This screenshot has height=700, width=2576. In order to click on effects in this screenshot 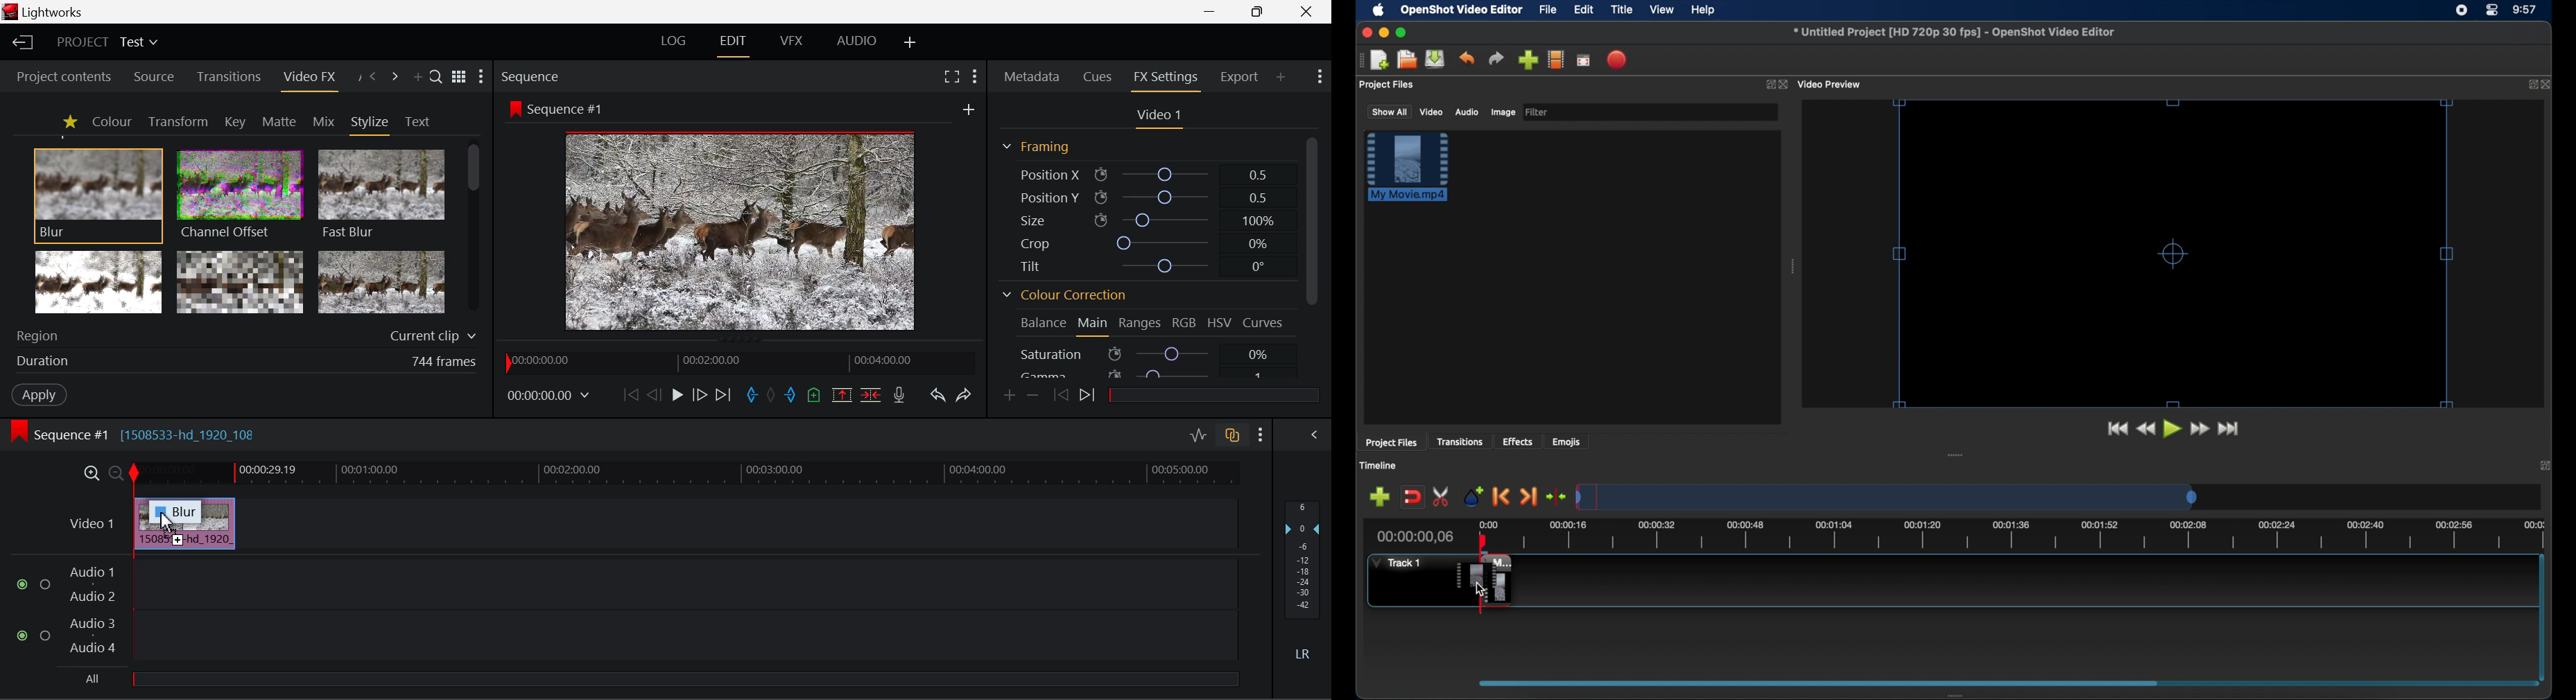, I will do `click(1518, 441)`.